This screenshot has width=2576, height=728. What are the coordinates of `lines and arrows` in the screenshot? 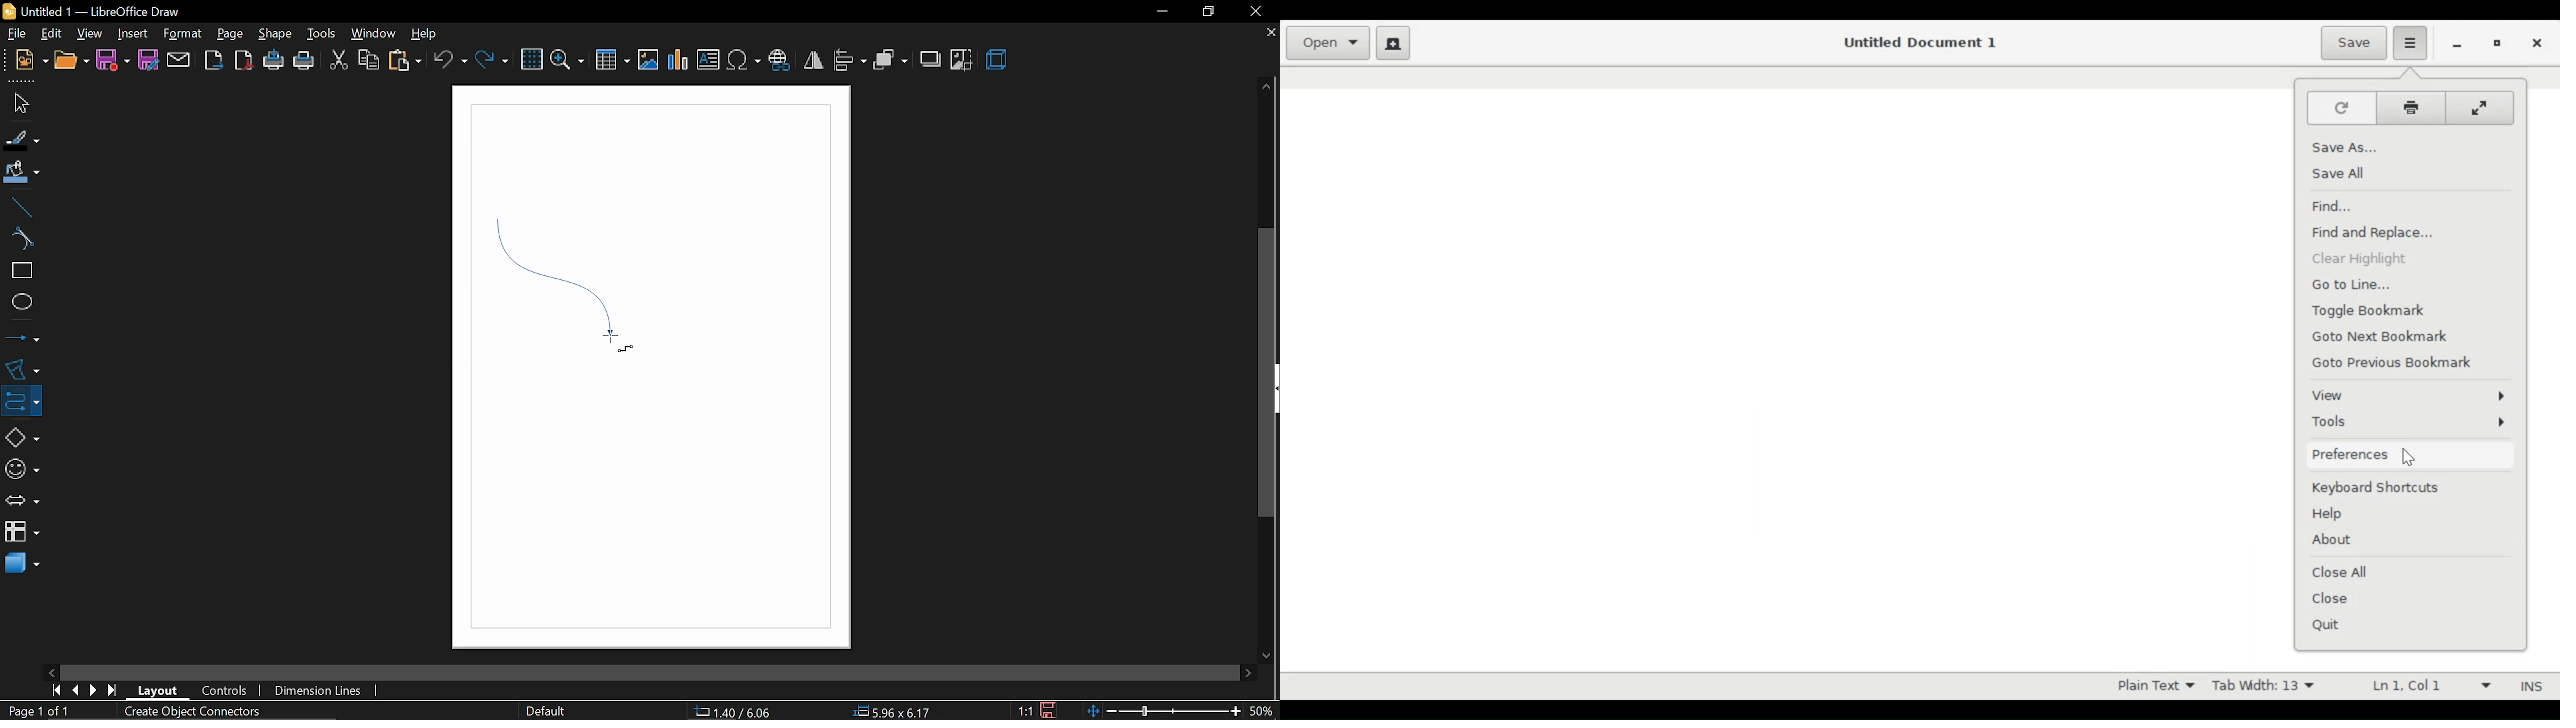 It's located at (22, 337).